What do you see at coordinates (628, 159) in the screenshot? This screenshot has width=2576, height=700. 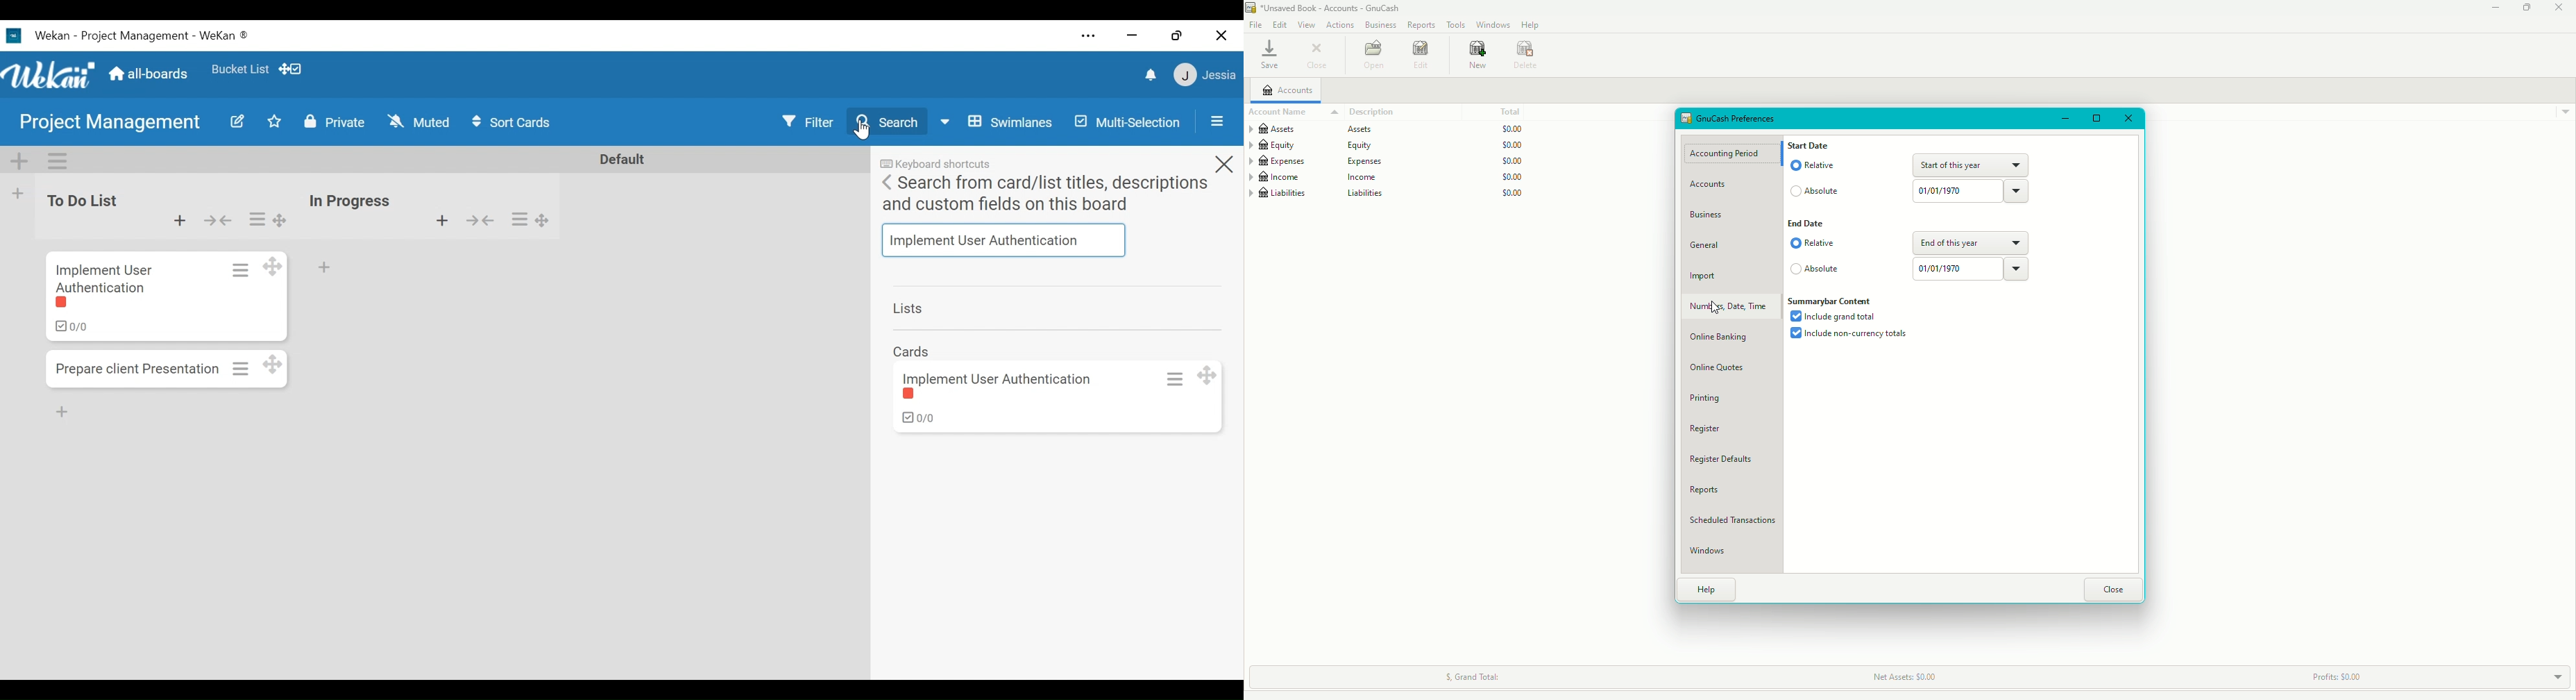 I see `Default` at bounding box center [628, 159].